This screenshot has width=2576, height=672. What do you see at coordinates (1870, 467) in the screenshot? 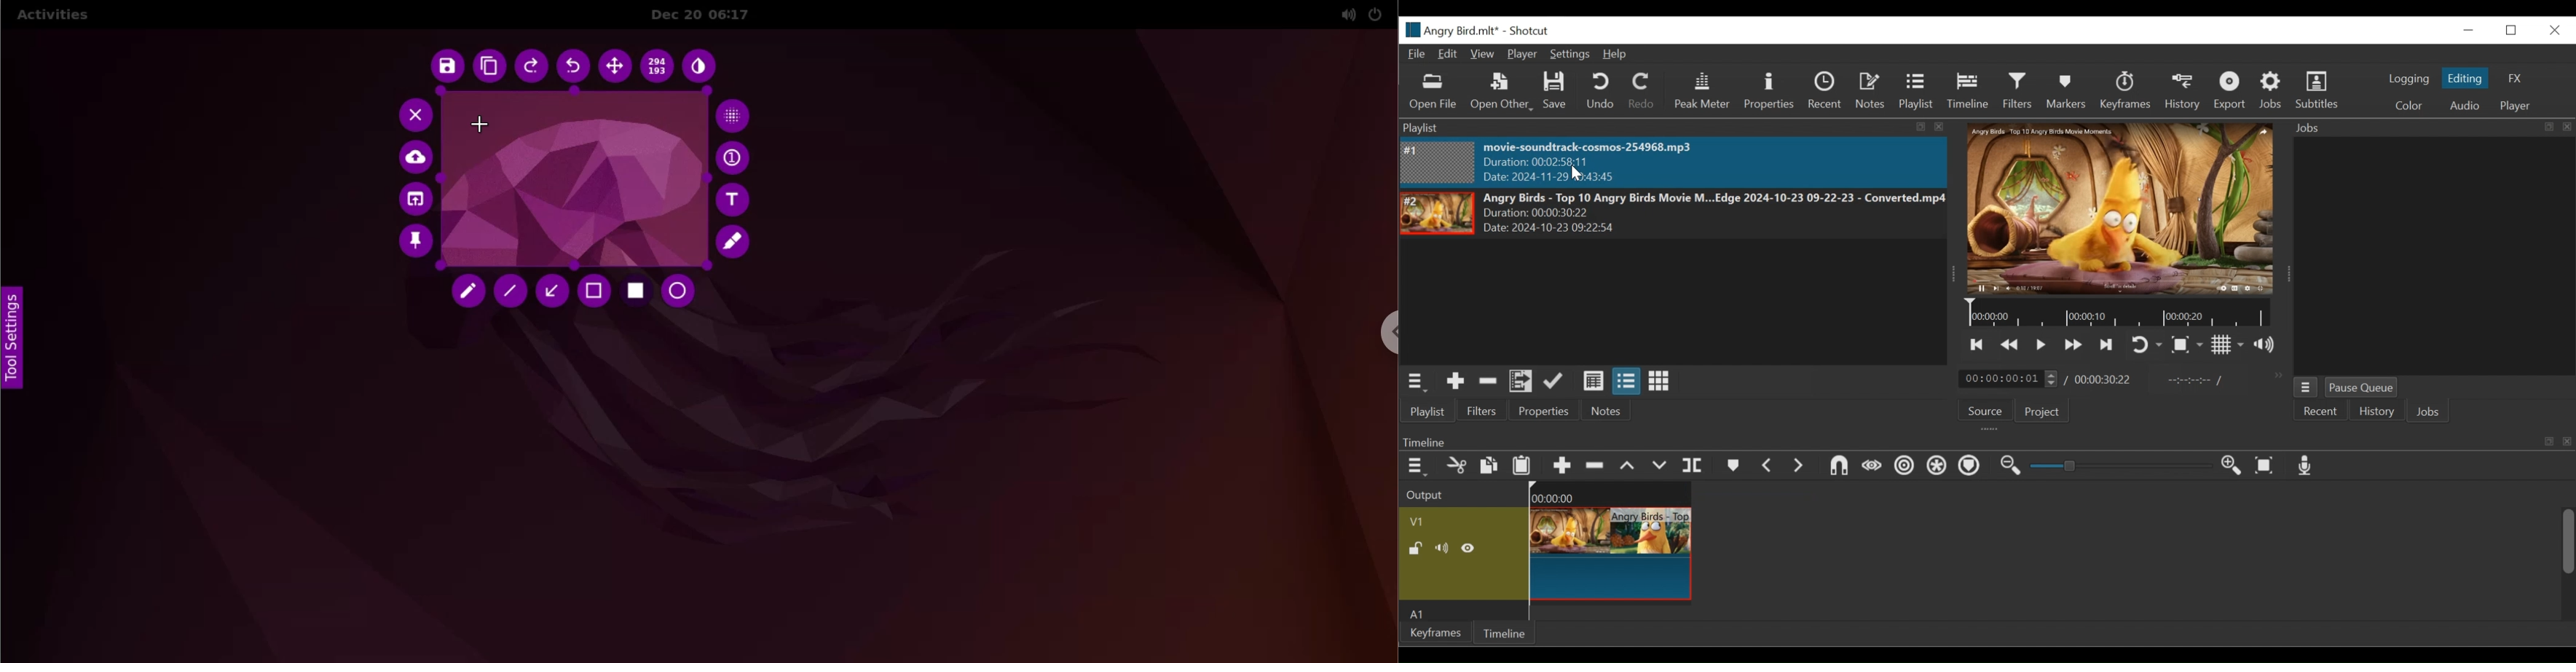
I see `Scrub while dragging` at bounding box center [1870, 467].